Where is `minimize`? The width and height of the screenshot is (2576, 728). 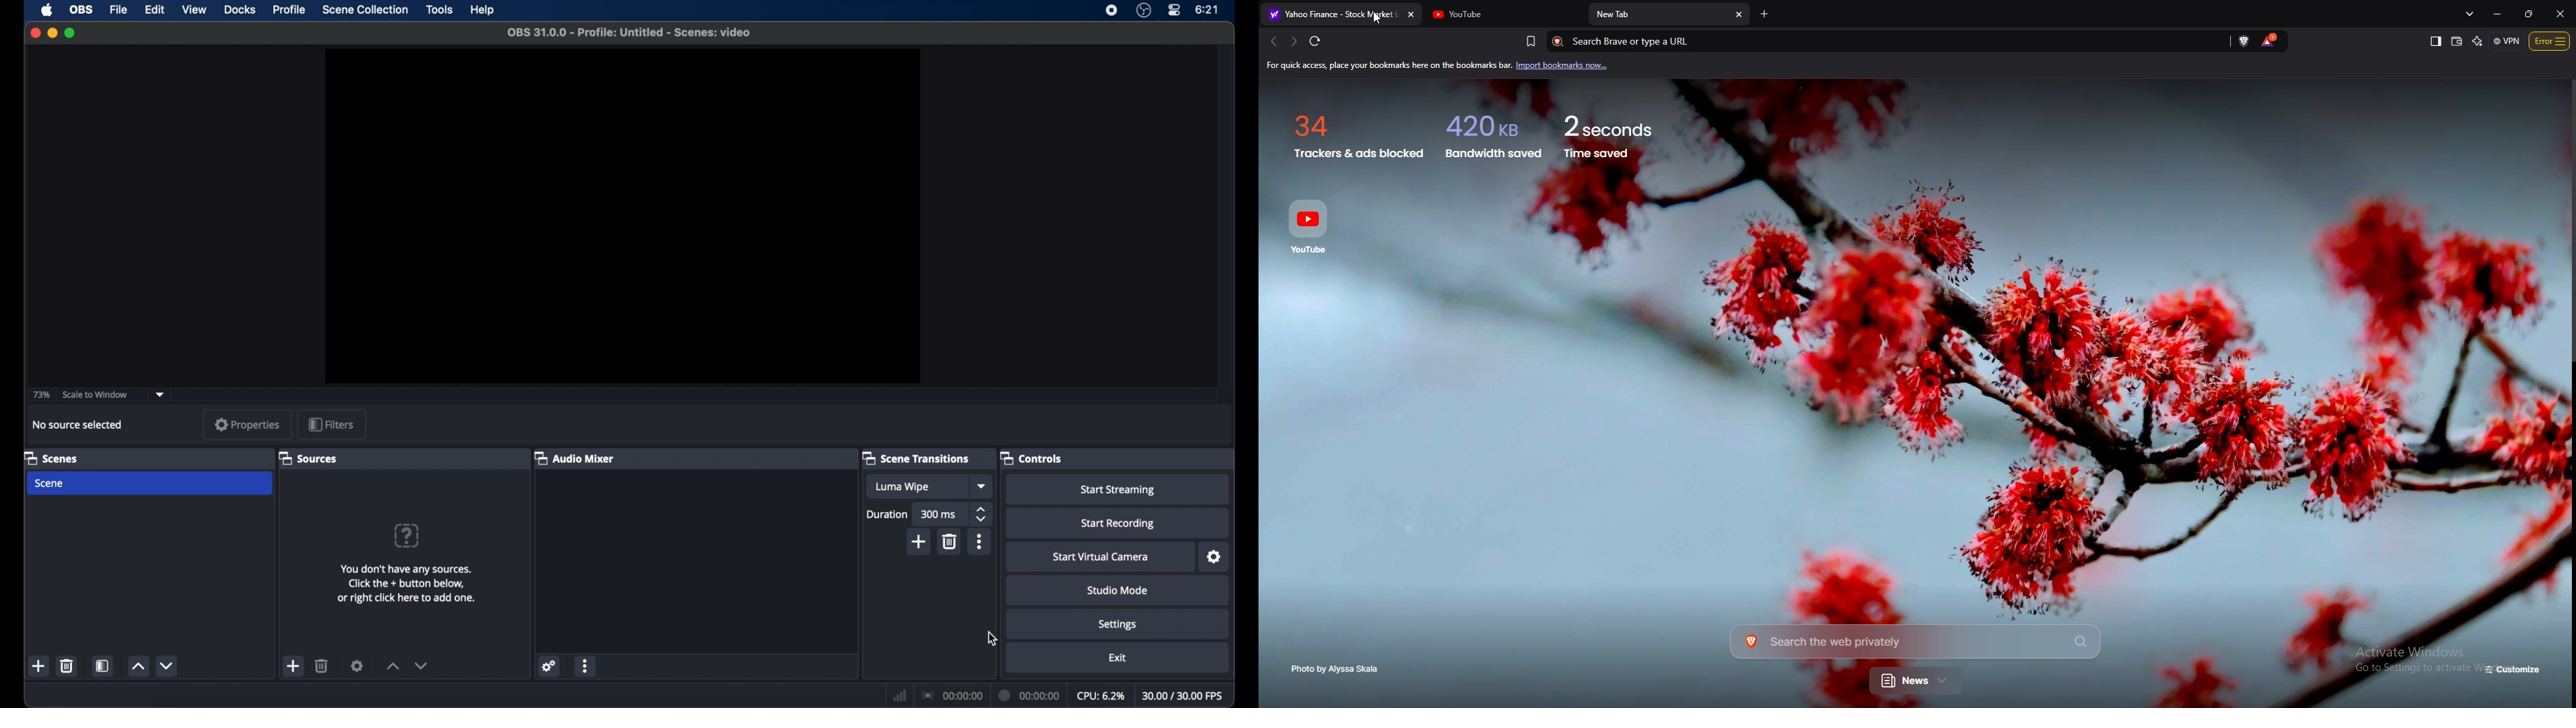 minimize is located at coordinates (52, 33).